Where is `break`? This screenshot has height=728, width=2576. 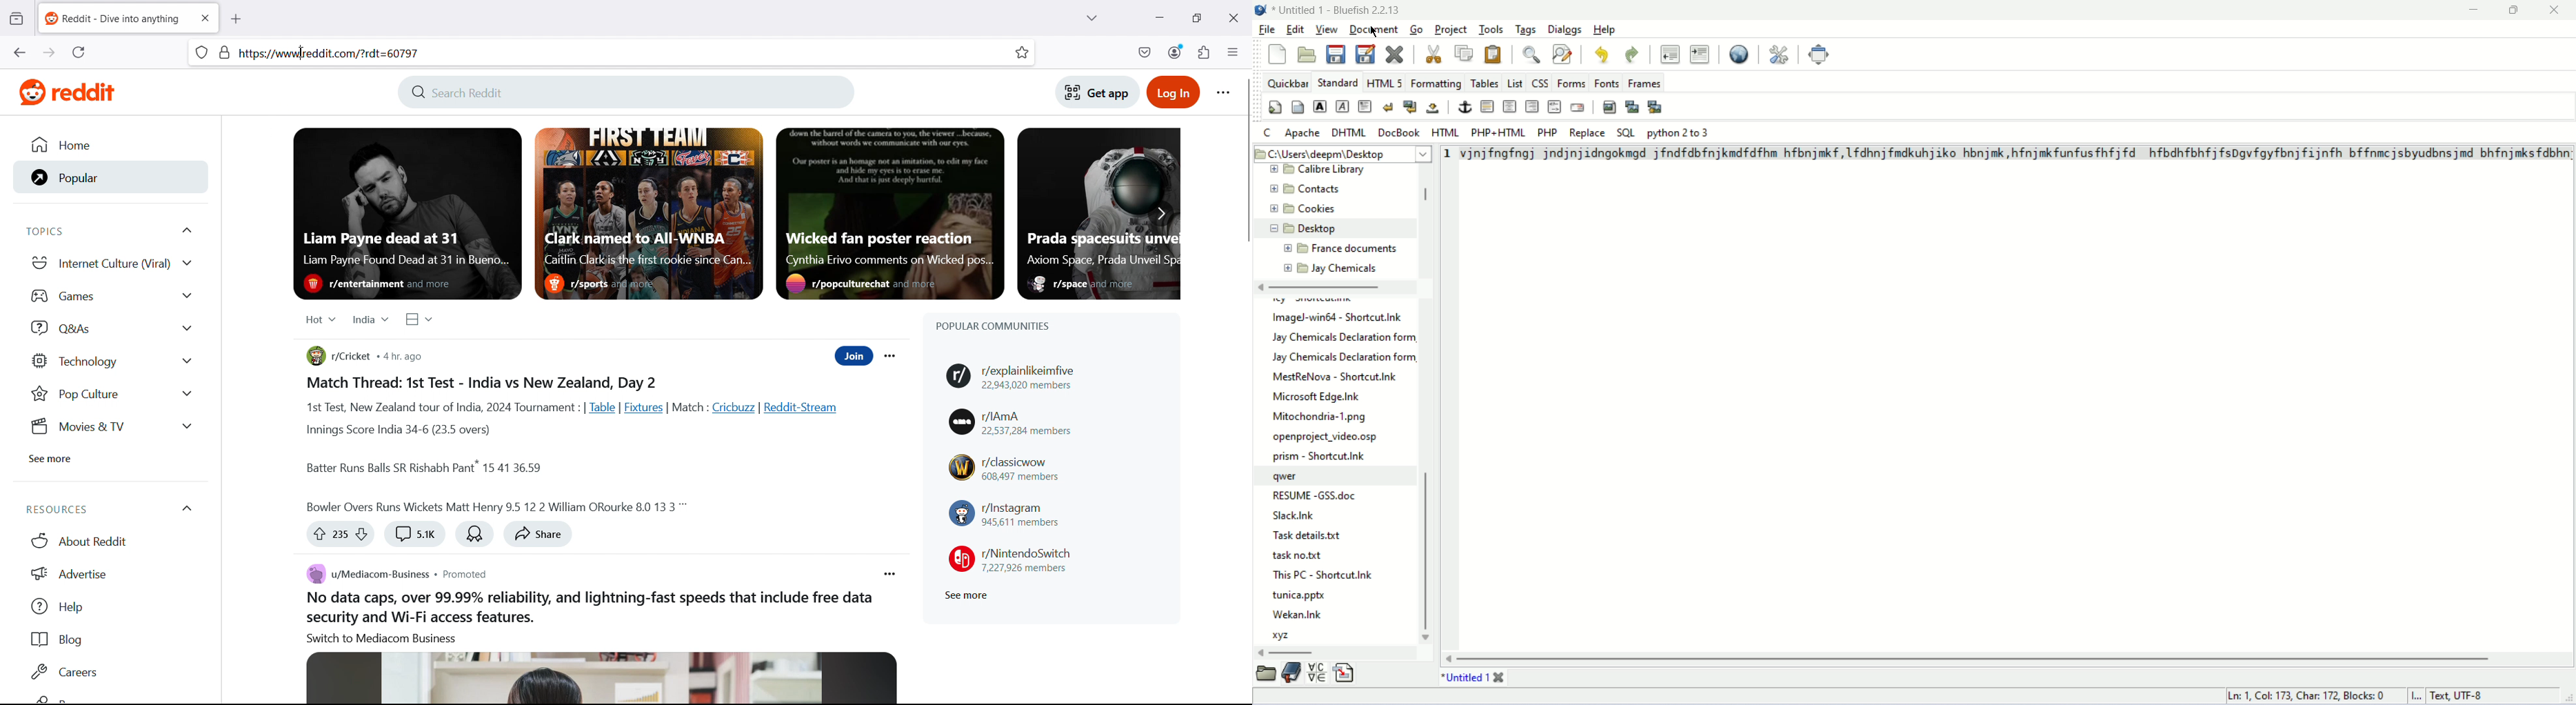
break is located at coordinates (1387, 106).